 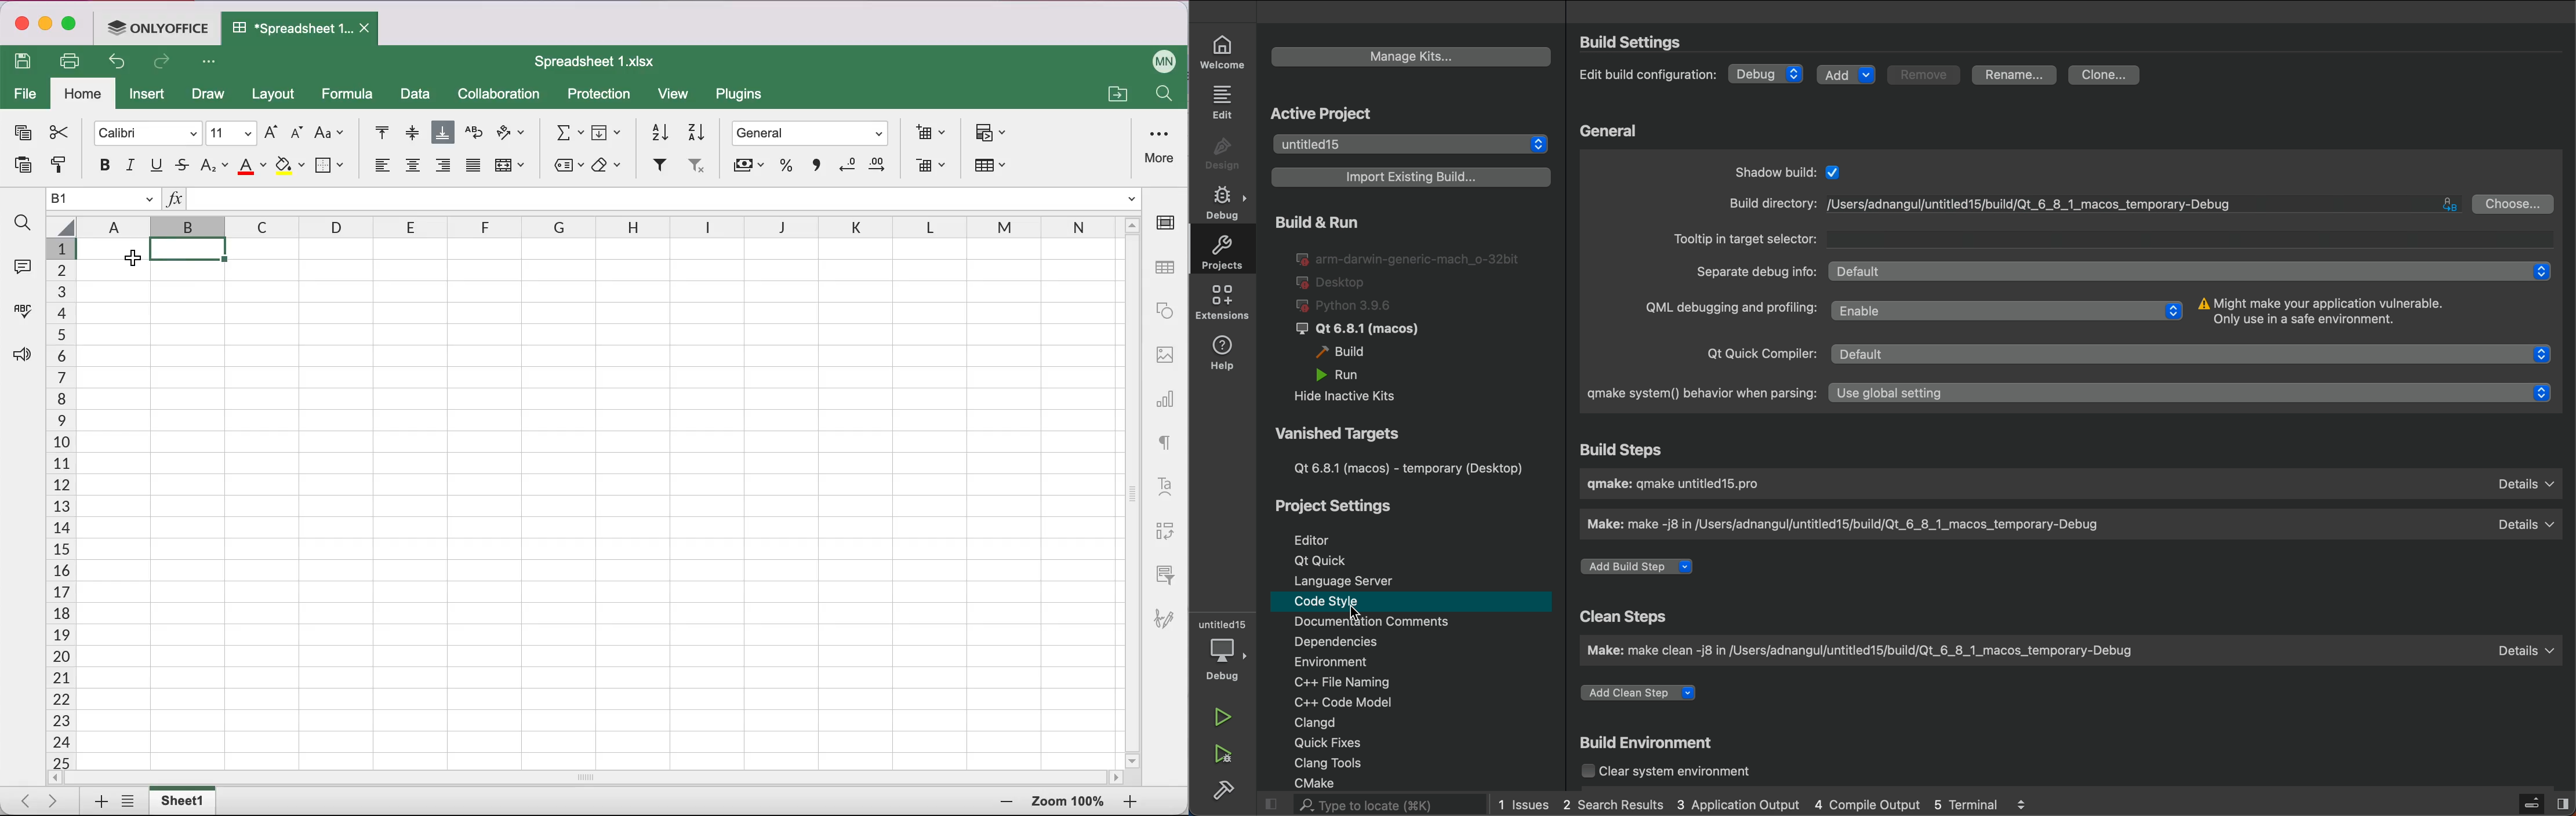 What do you see at coordinates (996, 168) in the screenshot?
I see `format as table template` at bounding box center [996, 168].